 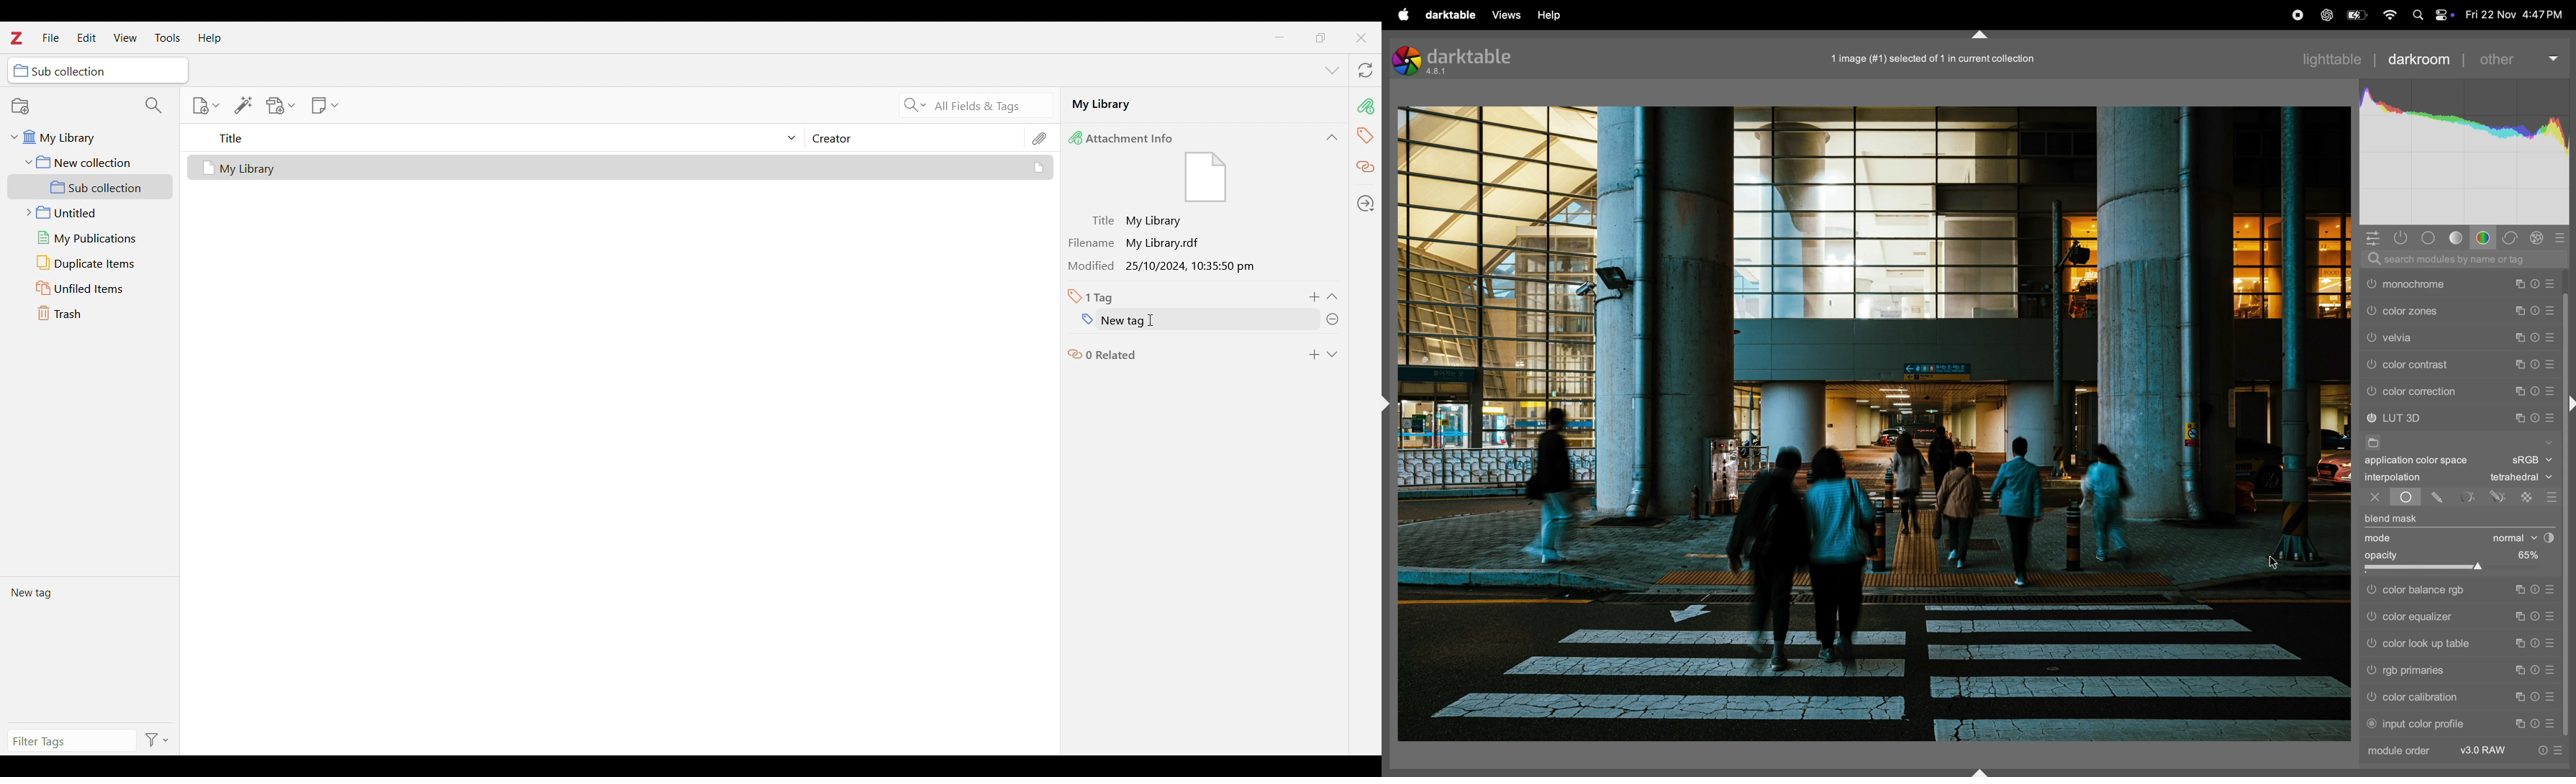 What do you see at coordinates (2539, 238) in the screenshot?
I see `effect` at bounding box center [2539, 238].